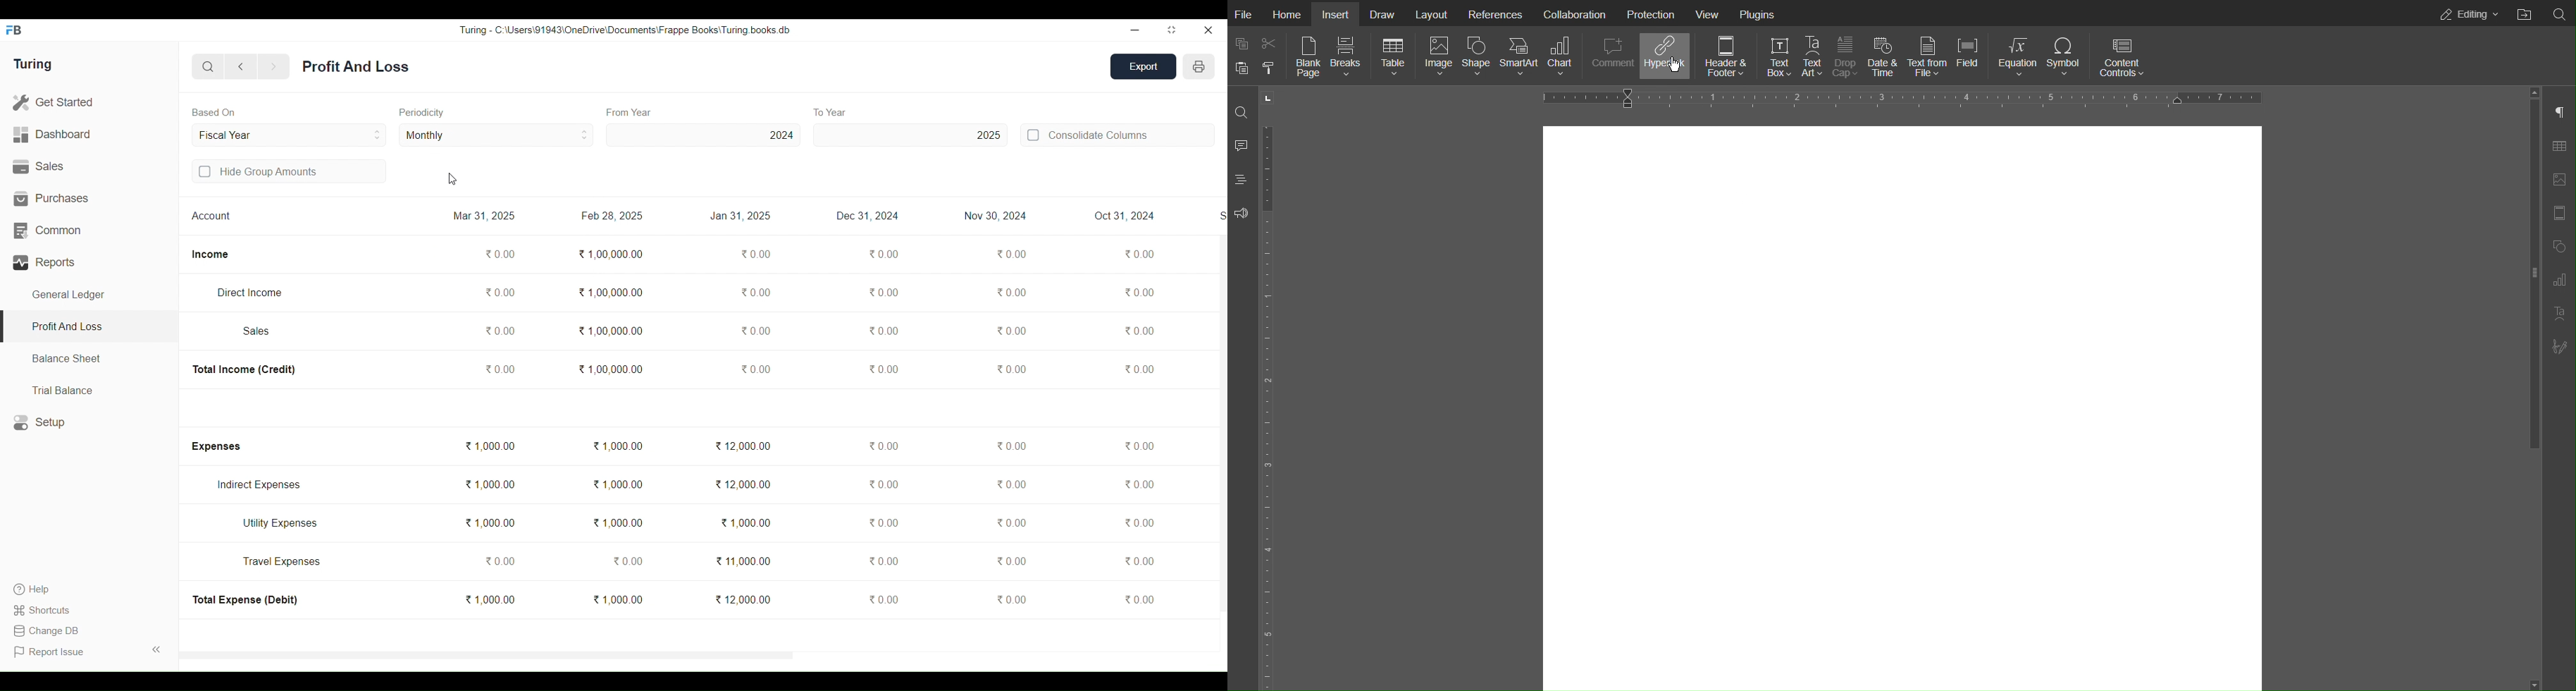 This screenshot has width=2576, height=700. Describe the element at coordinates (1011, 523) in the screenshot. I see `0.00` at that location.